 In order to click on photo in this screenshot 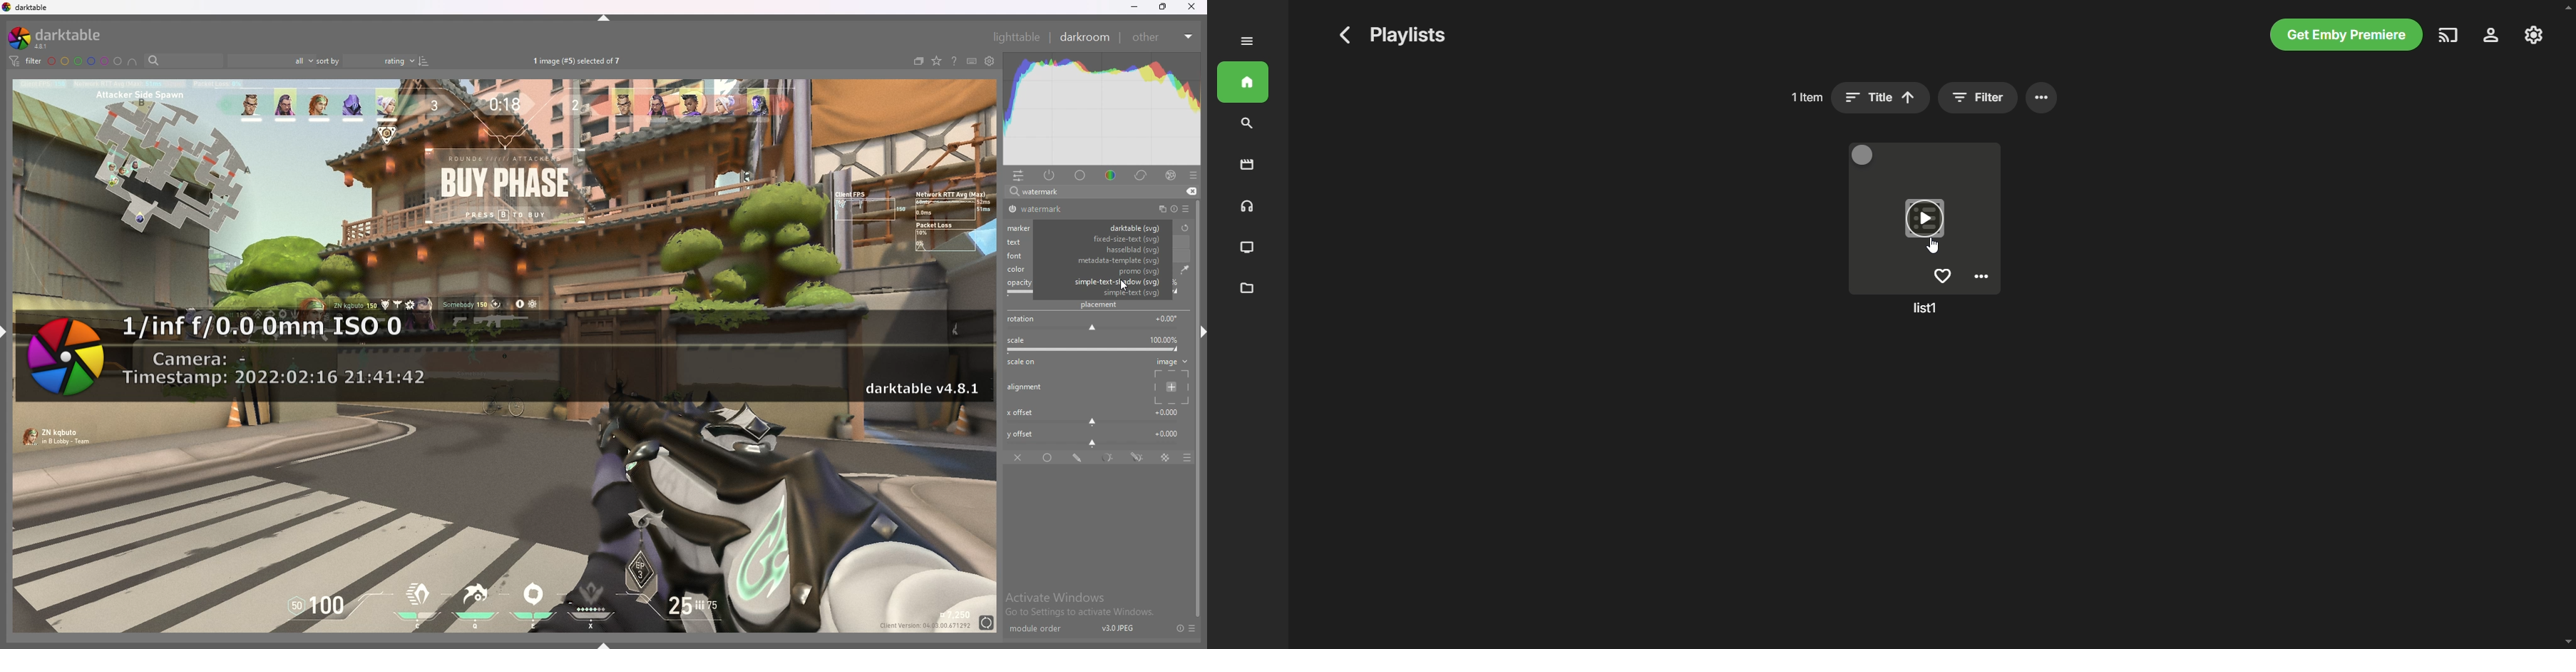, I will do `click(504, 528)`.